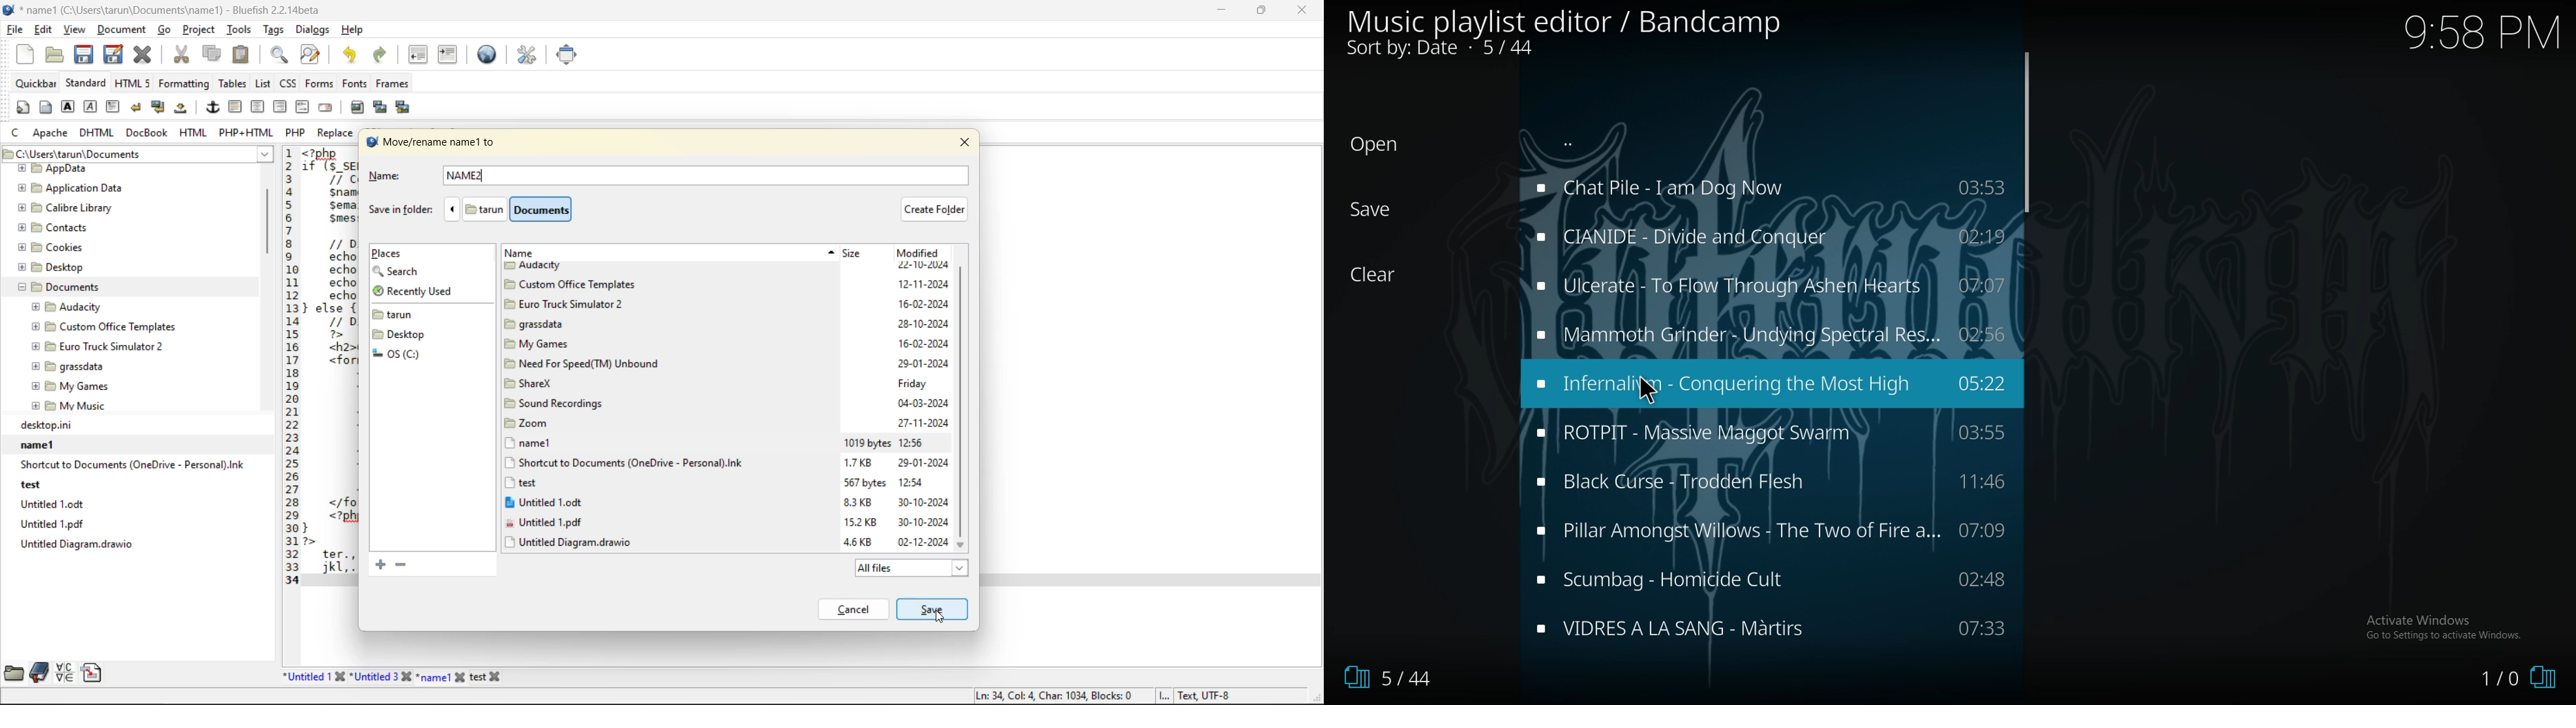 The width and height of the screenshot is (2576, 728). What do you see at coordinates (2026, 132) in the screenshot?
I see `scroll bar` at bounding box center [2026, 132].